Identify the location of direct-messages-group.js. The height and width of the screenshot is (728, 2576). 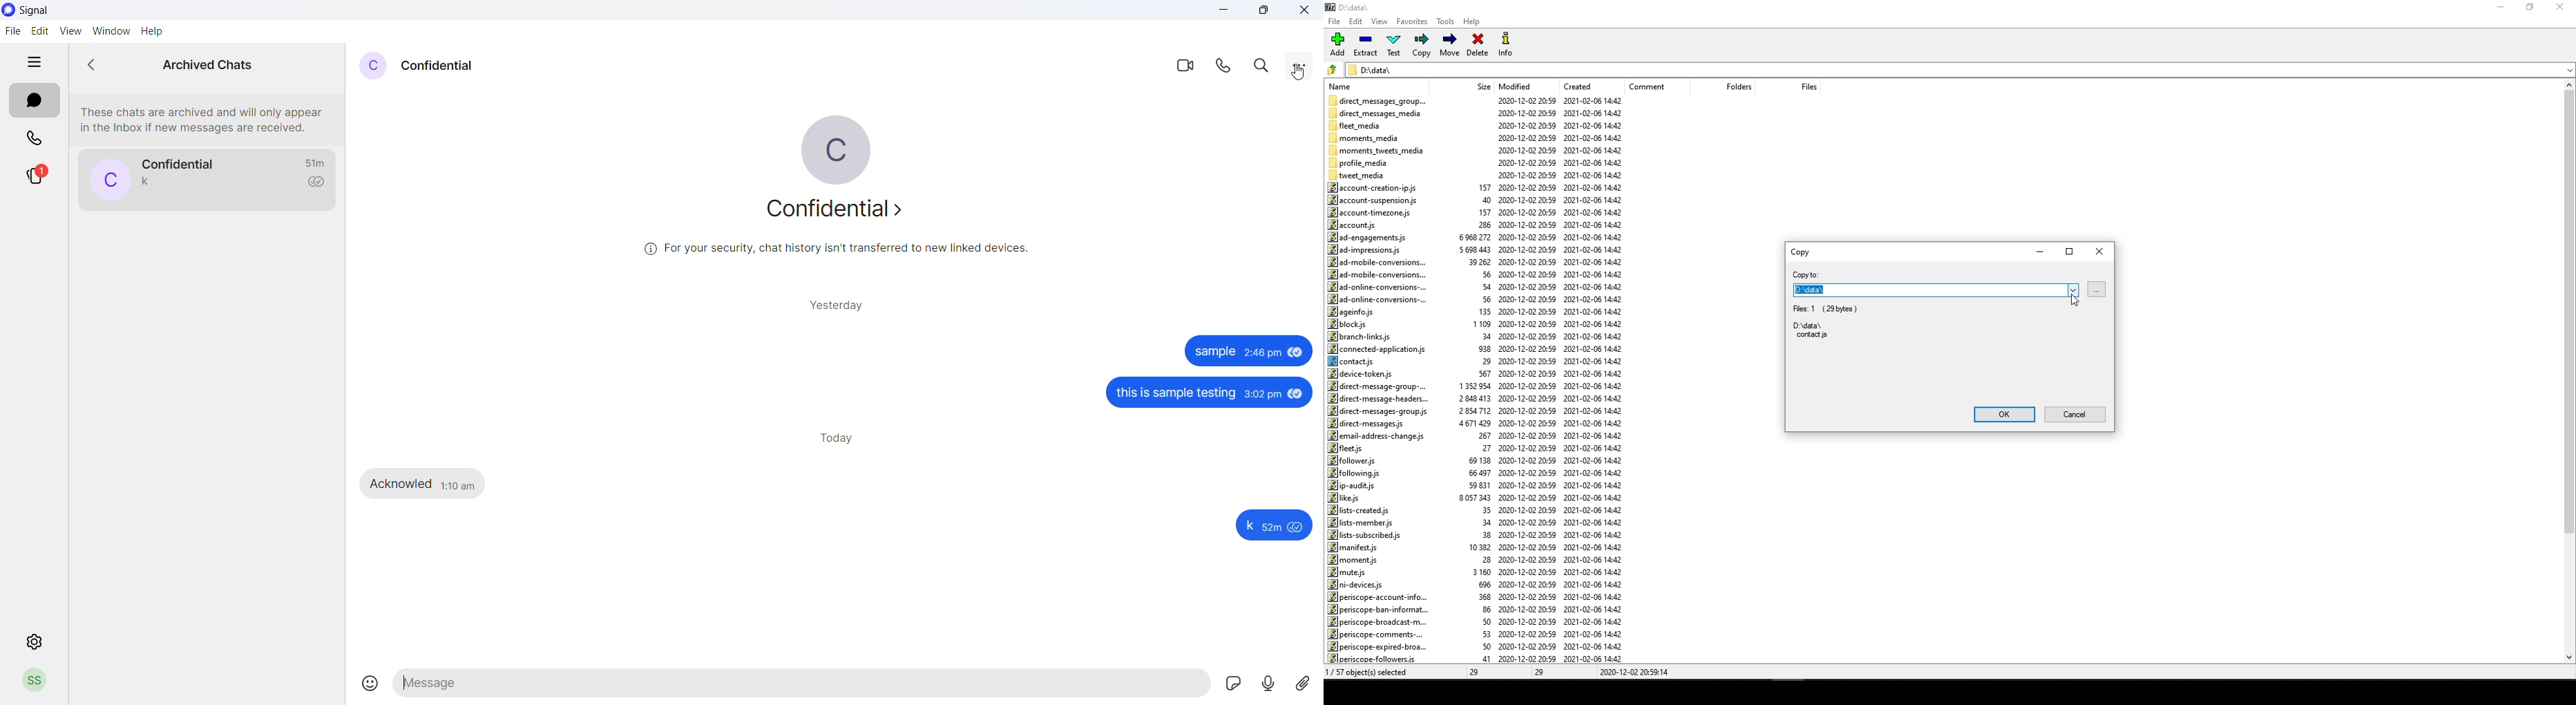
(1378, 412).